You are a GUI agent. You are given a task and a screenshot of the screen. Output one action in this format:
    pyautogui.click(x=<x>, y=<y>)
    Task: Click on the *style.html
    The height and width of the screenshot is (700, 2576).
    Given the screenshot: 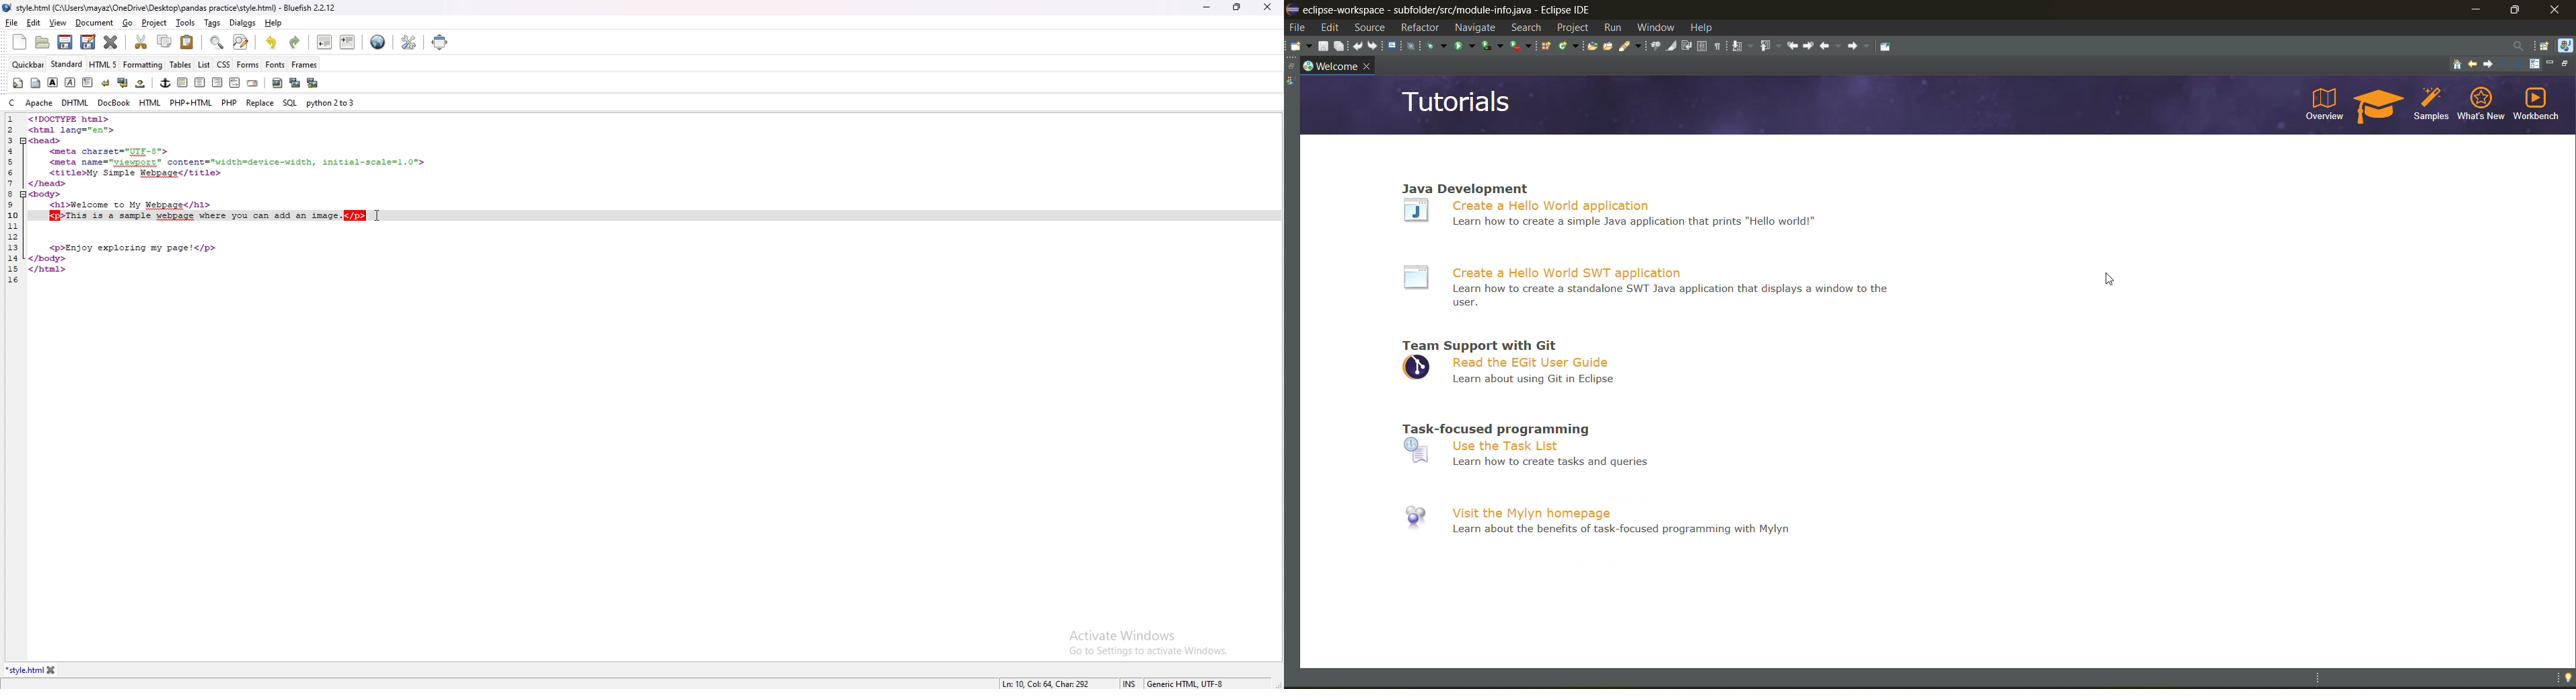 What is the action you would take?
    pyautogui.click(x=24, y=671)
    